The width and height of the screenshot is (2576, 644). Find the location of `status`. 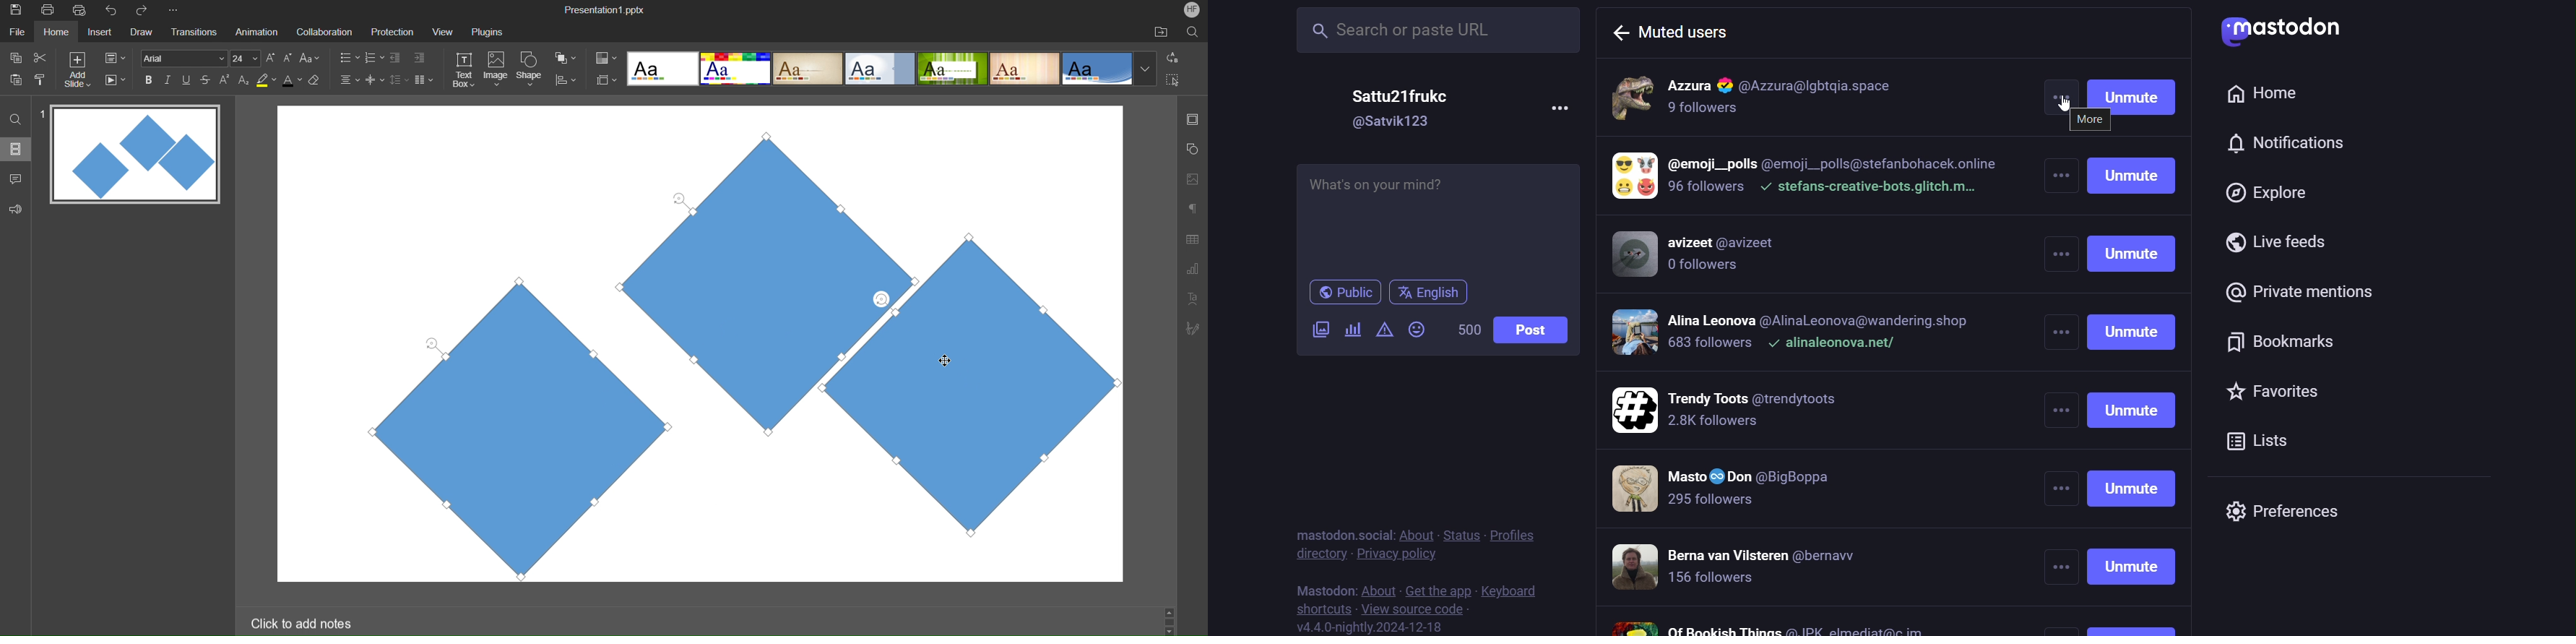

status is located at coordinates (1461, 535).